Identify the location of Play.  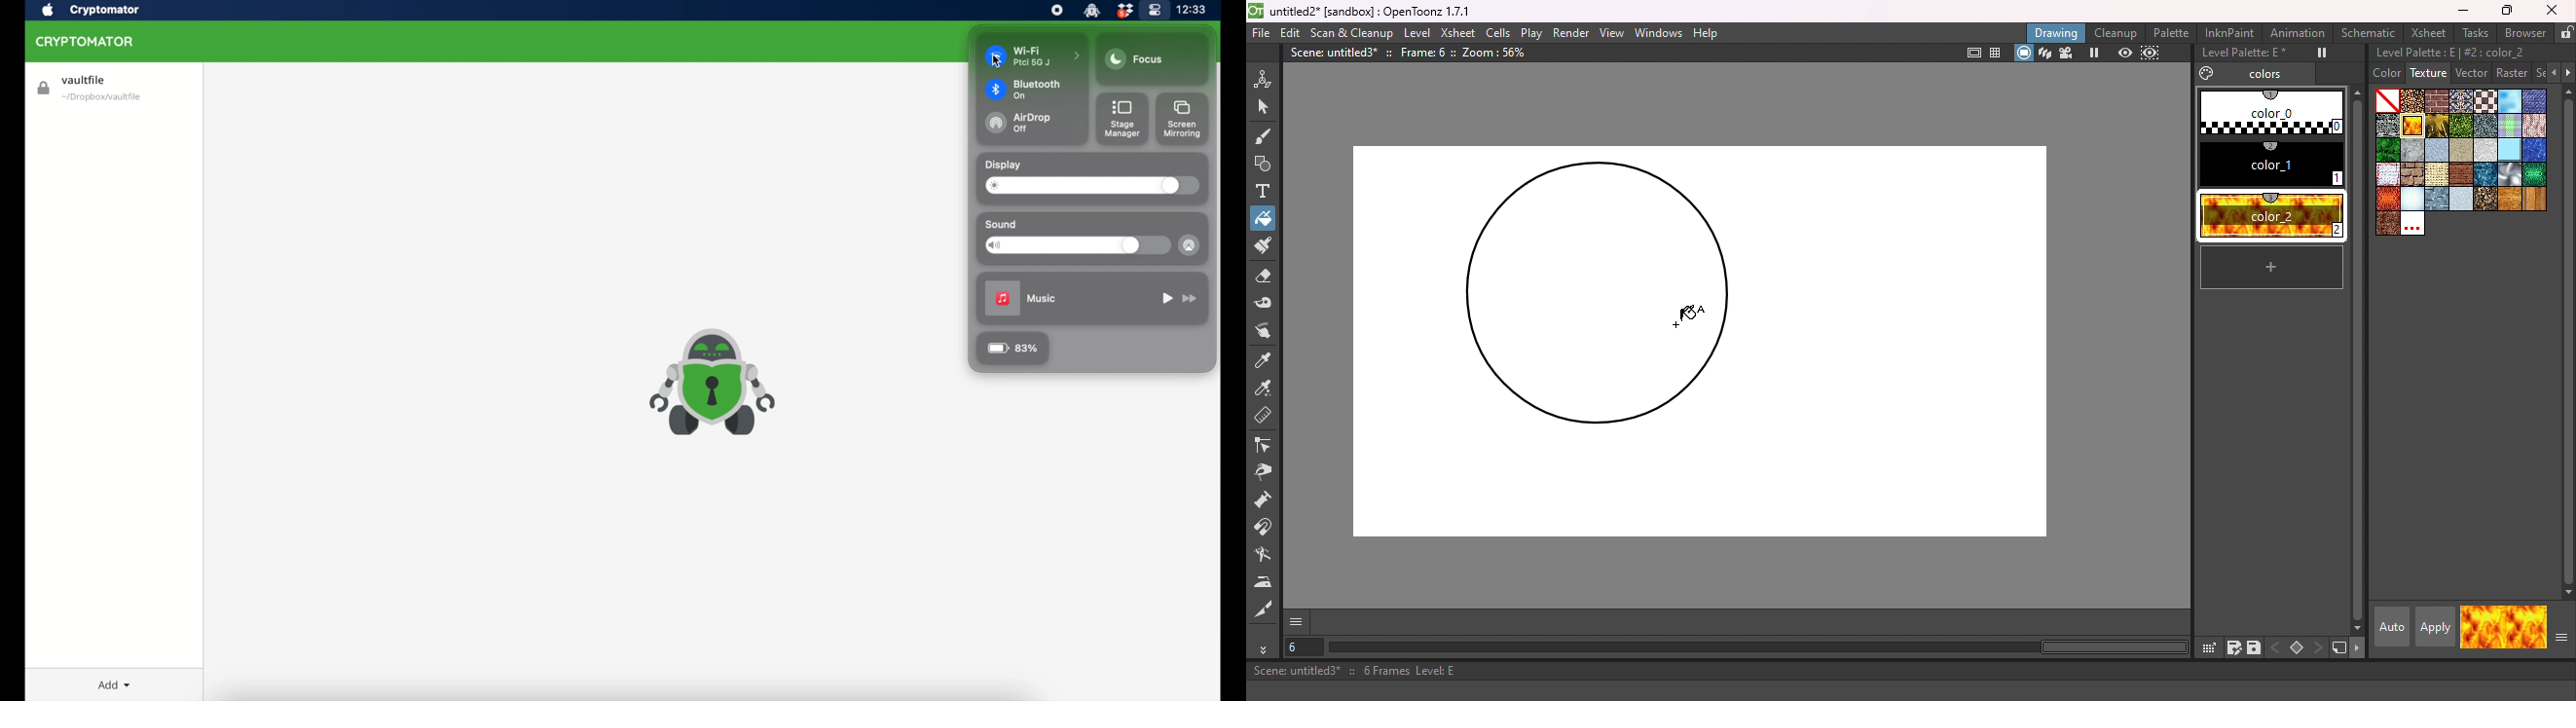
(1532, 32).